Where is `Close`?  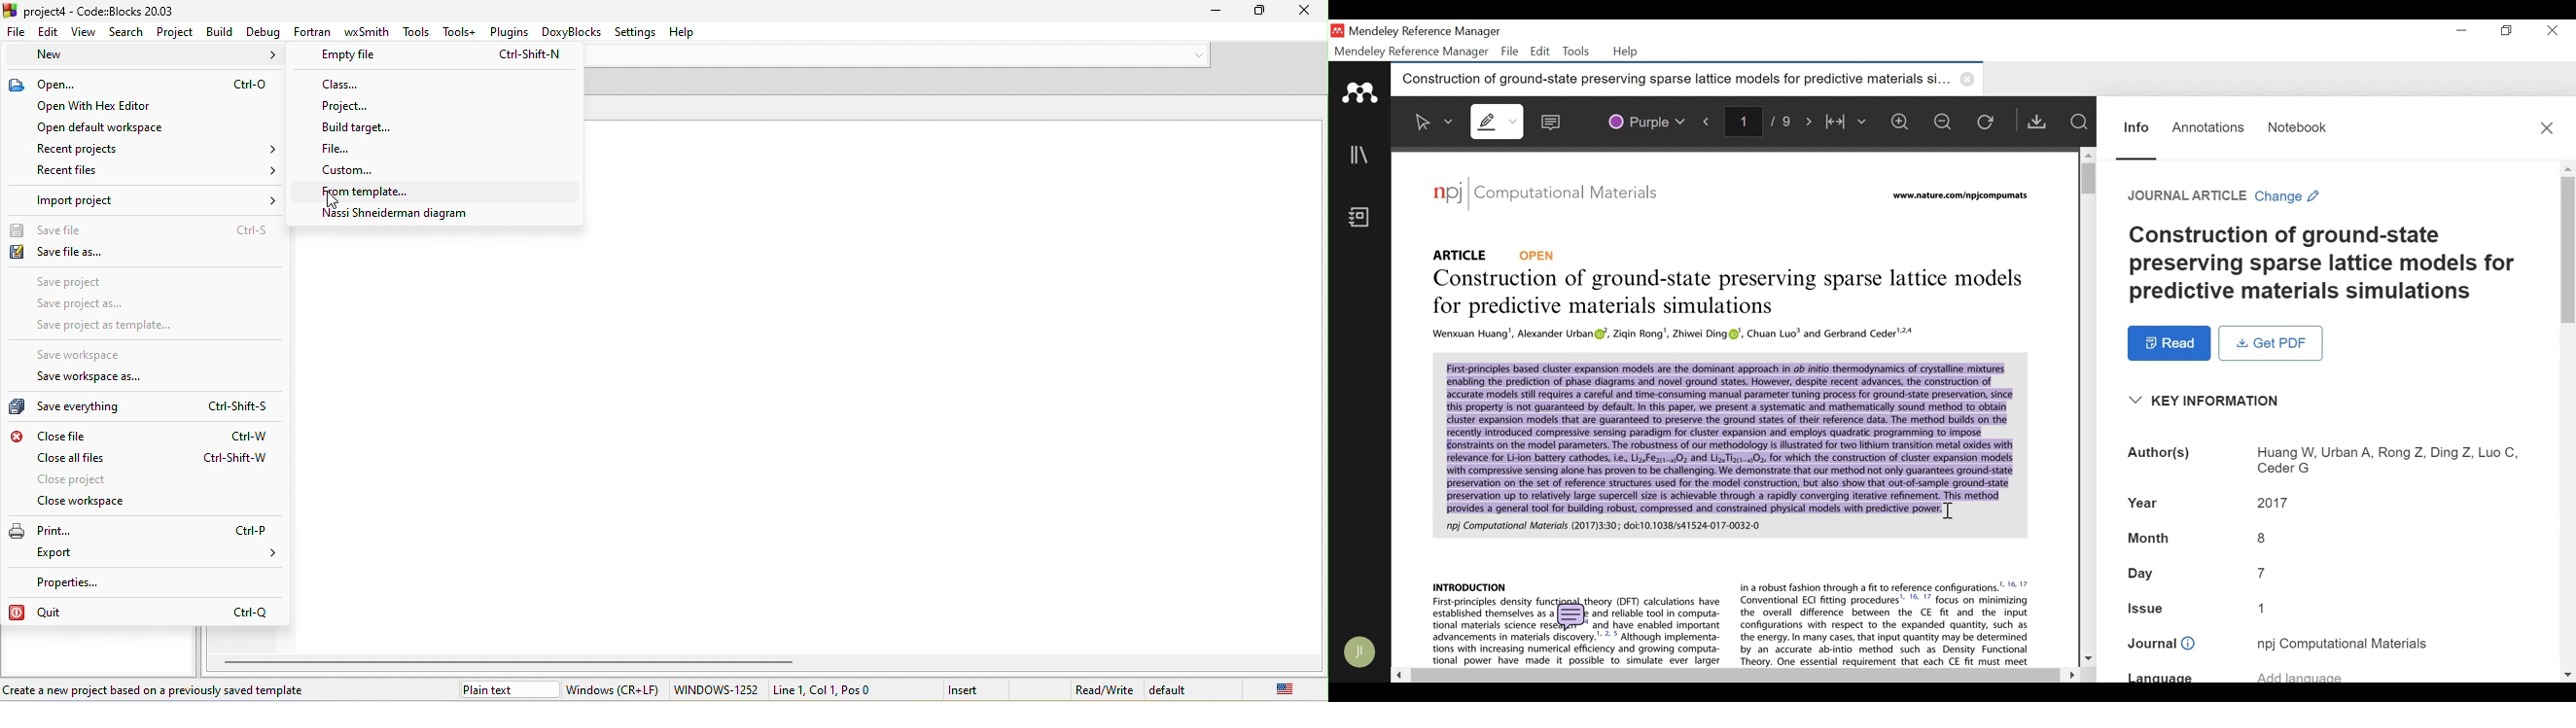
Close is located at coordinates (2547, 127).